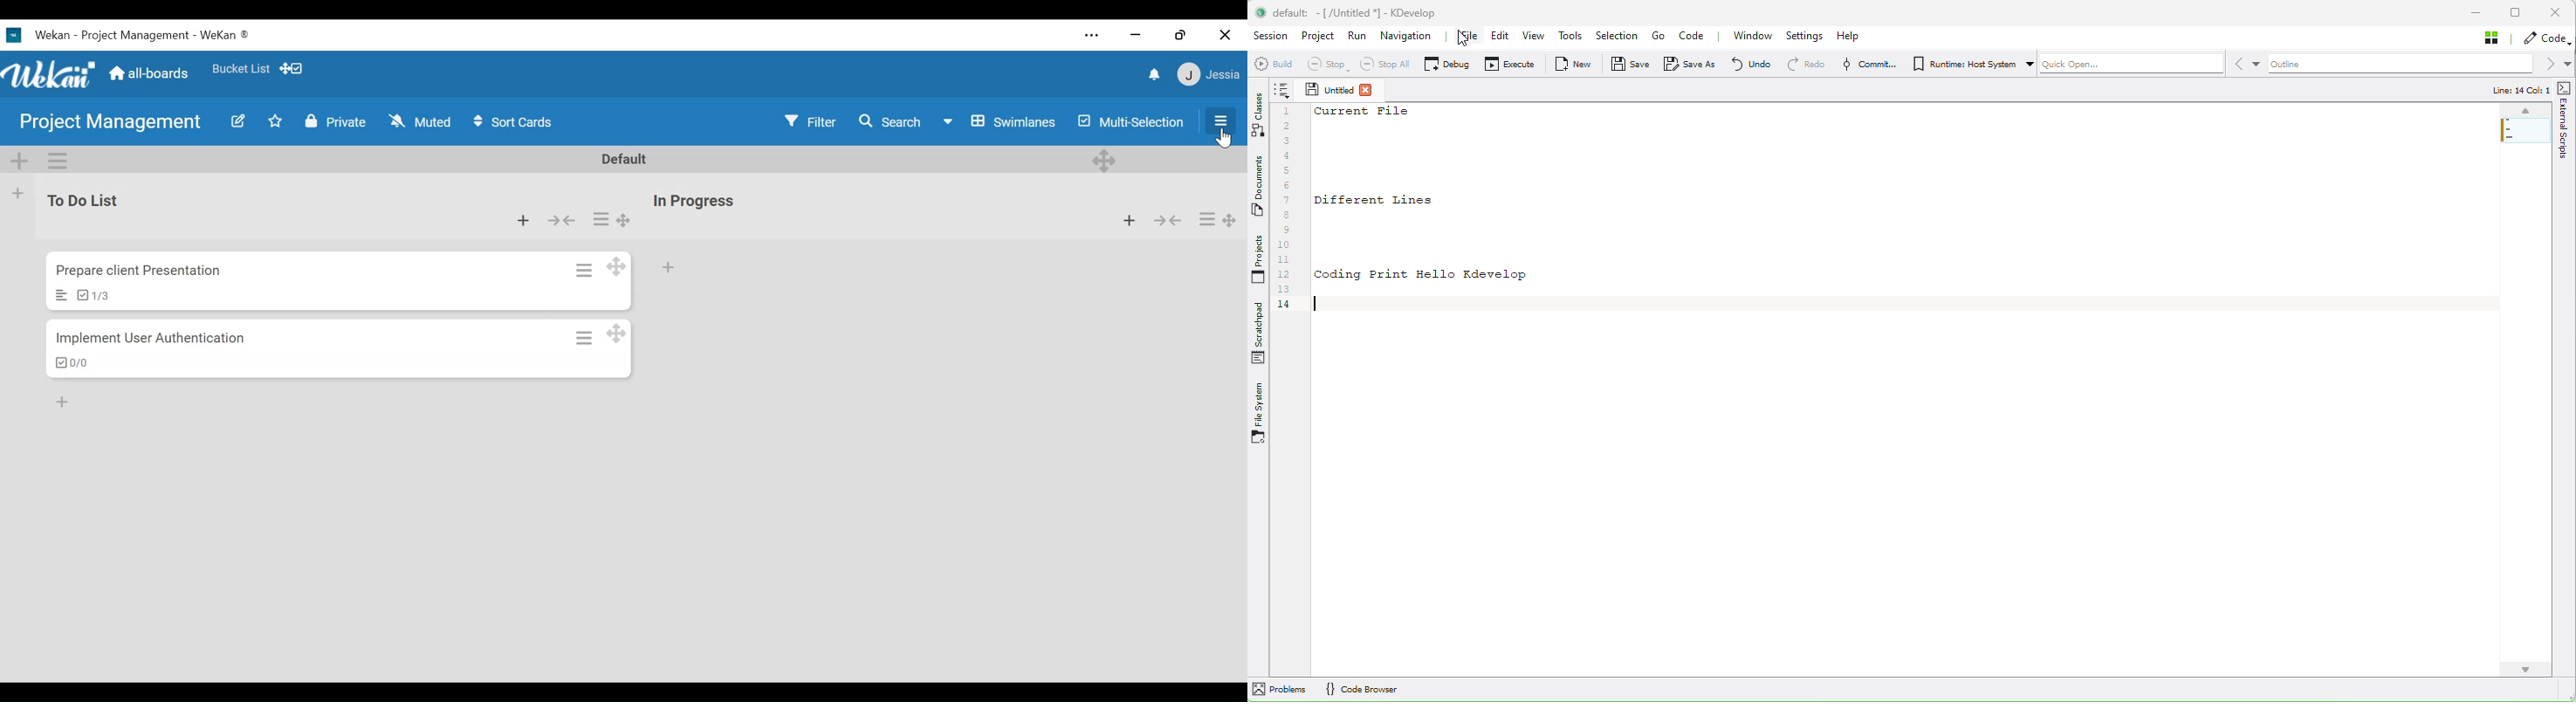 This screenshot has width=2576, height=728. I want to click on Default, so click(625, 161).